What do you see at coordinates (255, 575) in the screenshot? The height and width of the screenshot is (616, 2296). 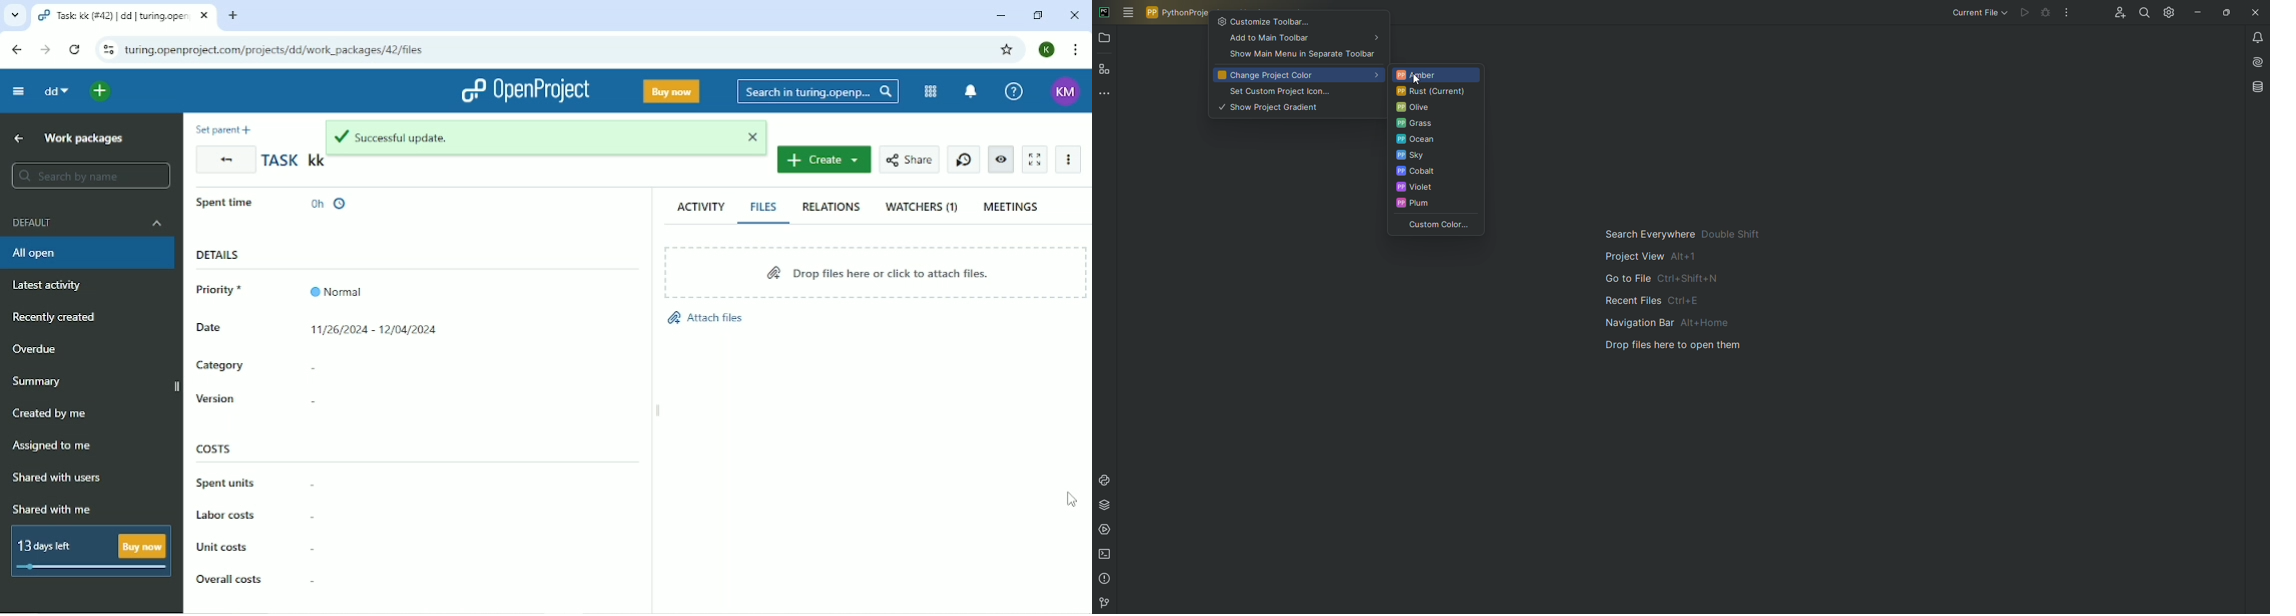 I see `overall costs` at bounding box center [255, 575].